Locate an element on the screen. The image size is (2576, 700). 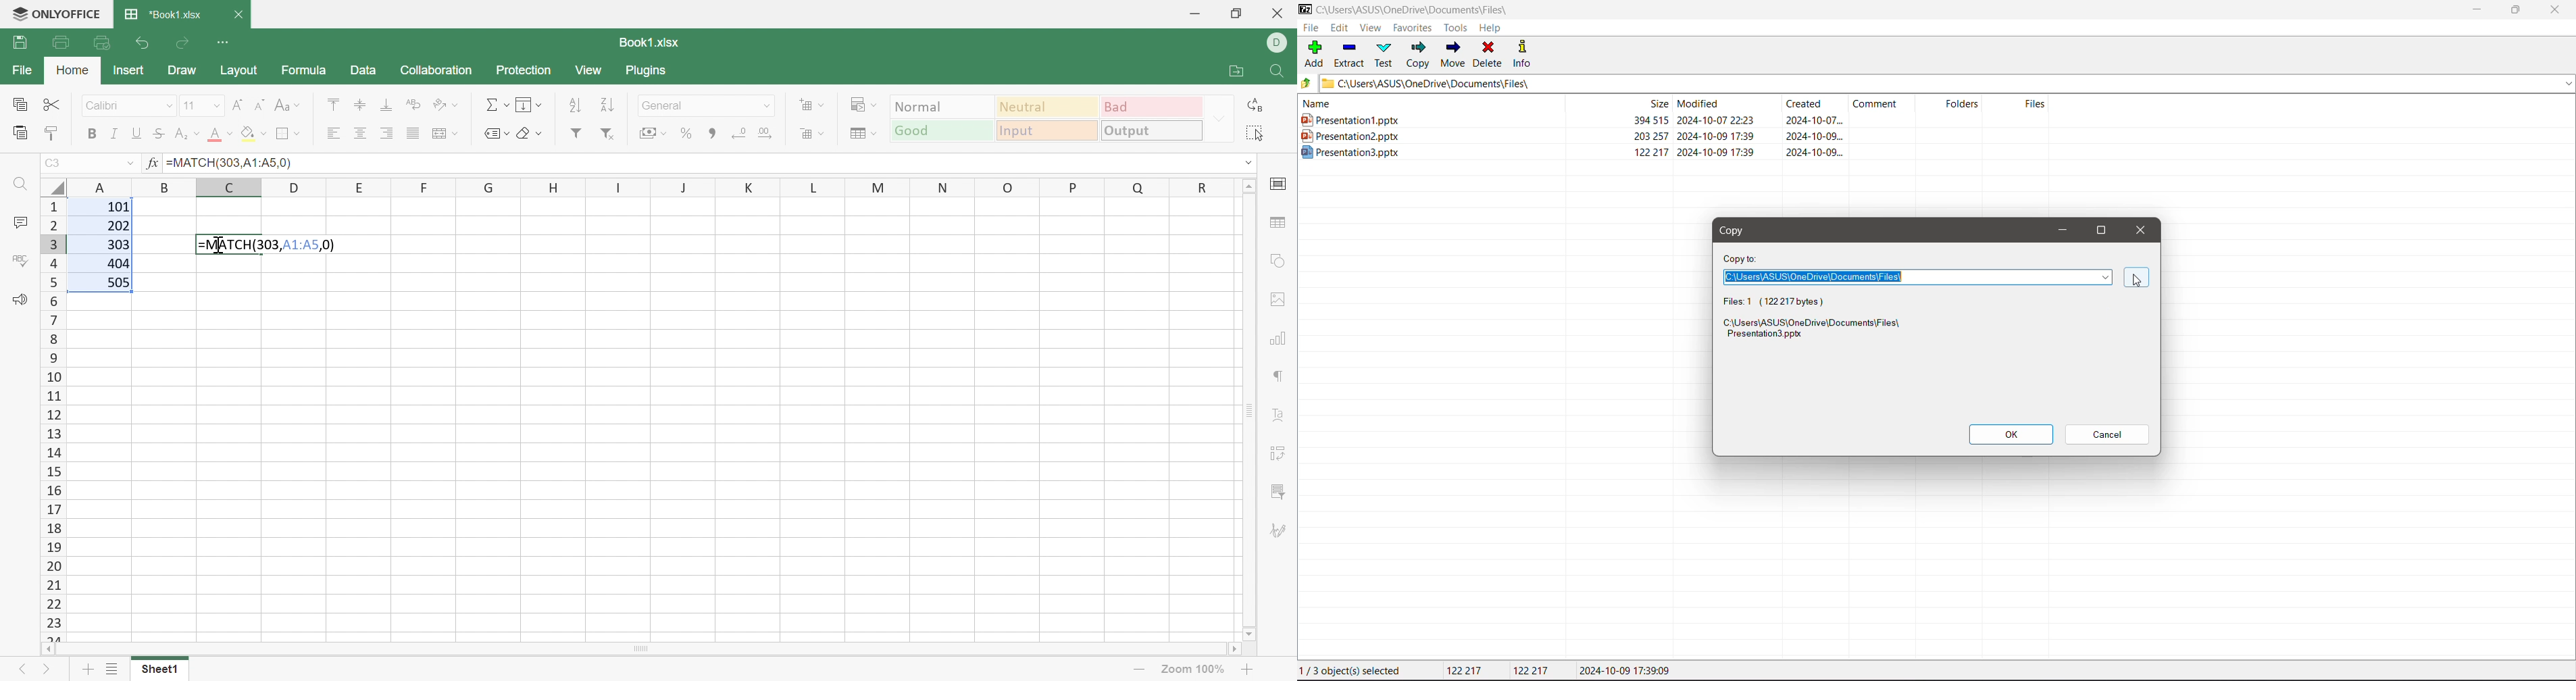
Modified Date is located at coordinates (1728, 103).